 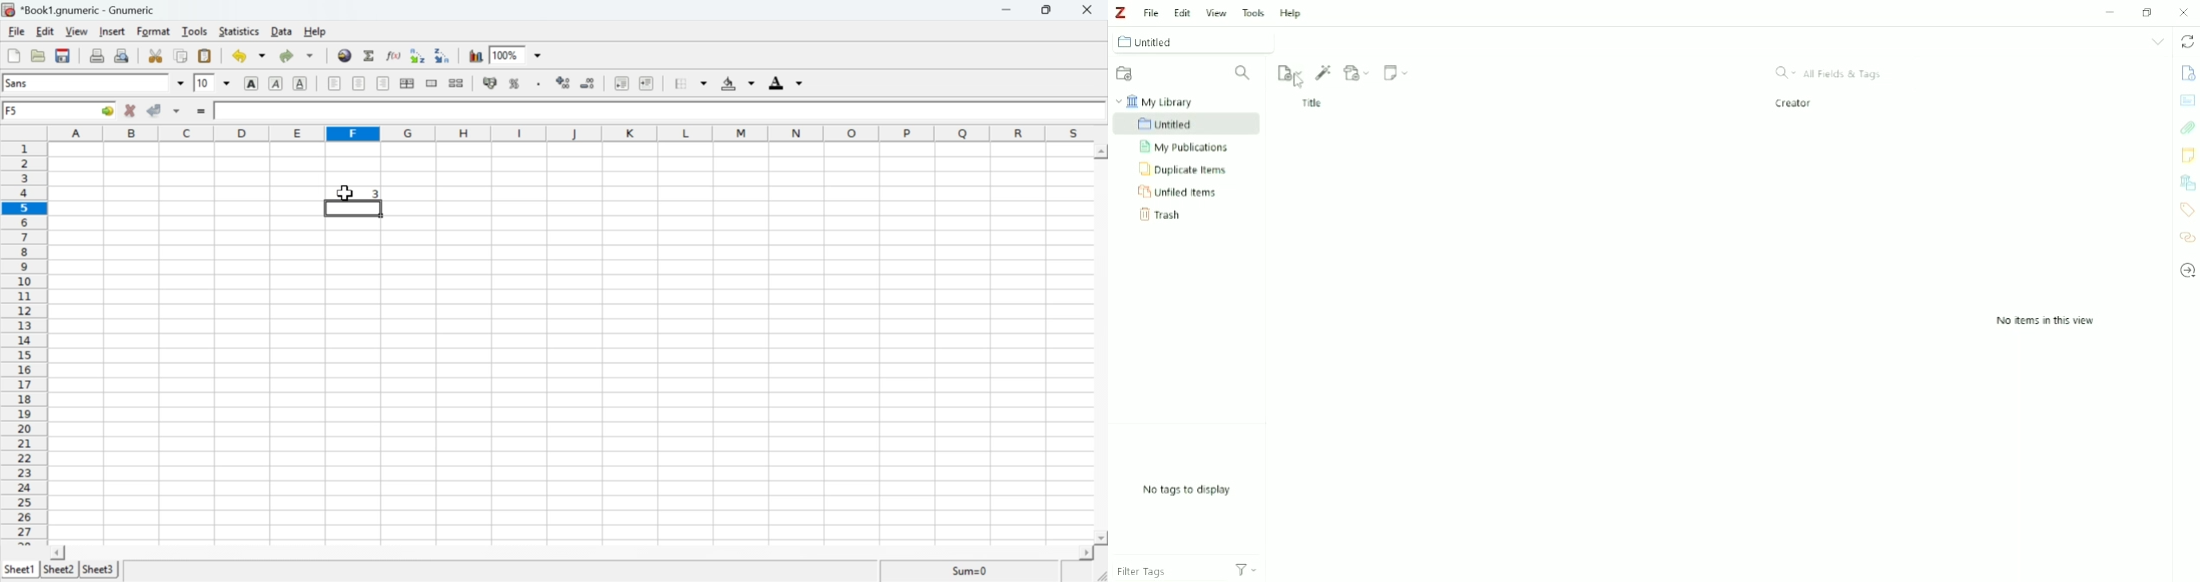 What do you see at coordinates (443, 55) in the screenshot?
I see `Sort descending` at bounding box center [443, 55].